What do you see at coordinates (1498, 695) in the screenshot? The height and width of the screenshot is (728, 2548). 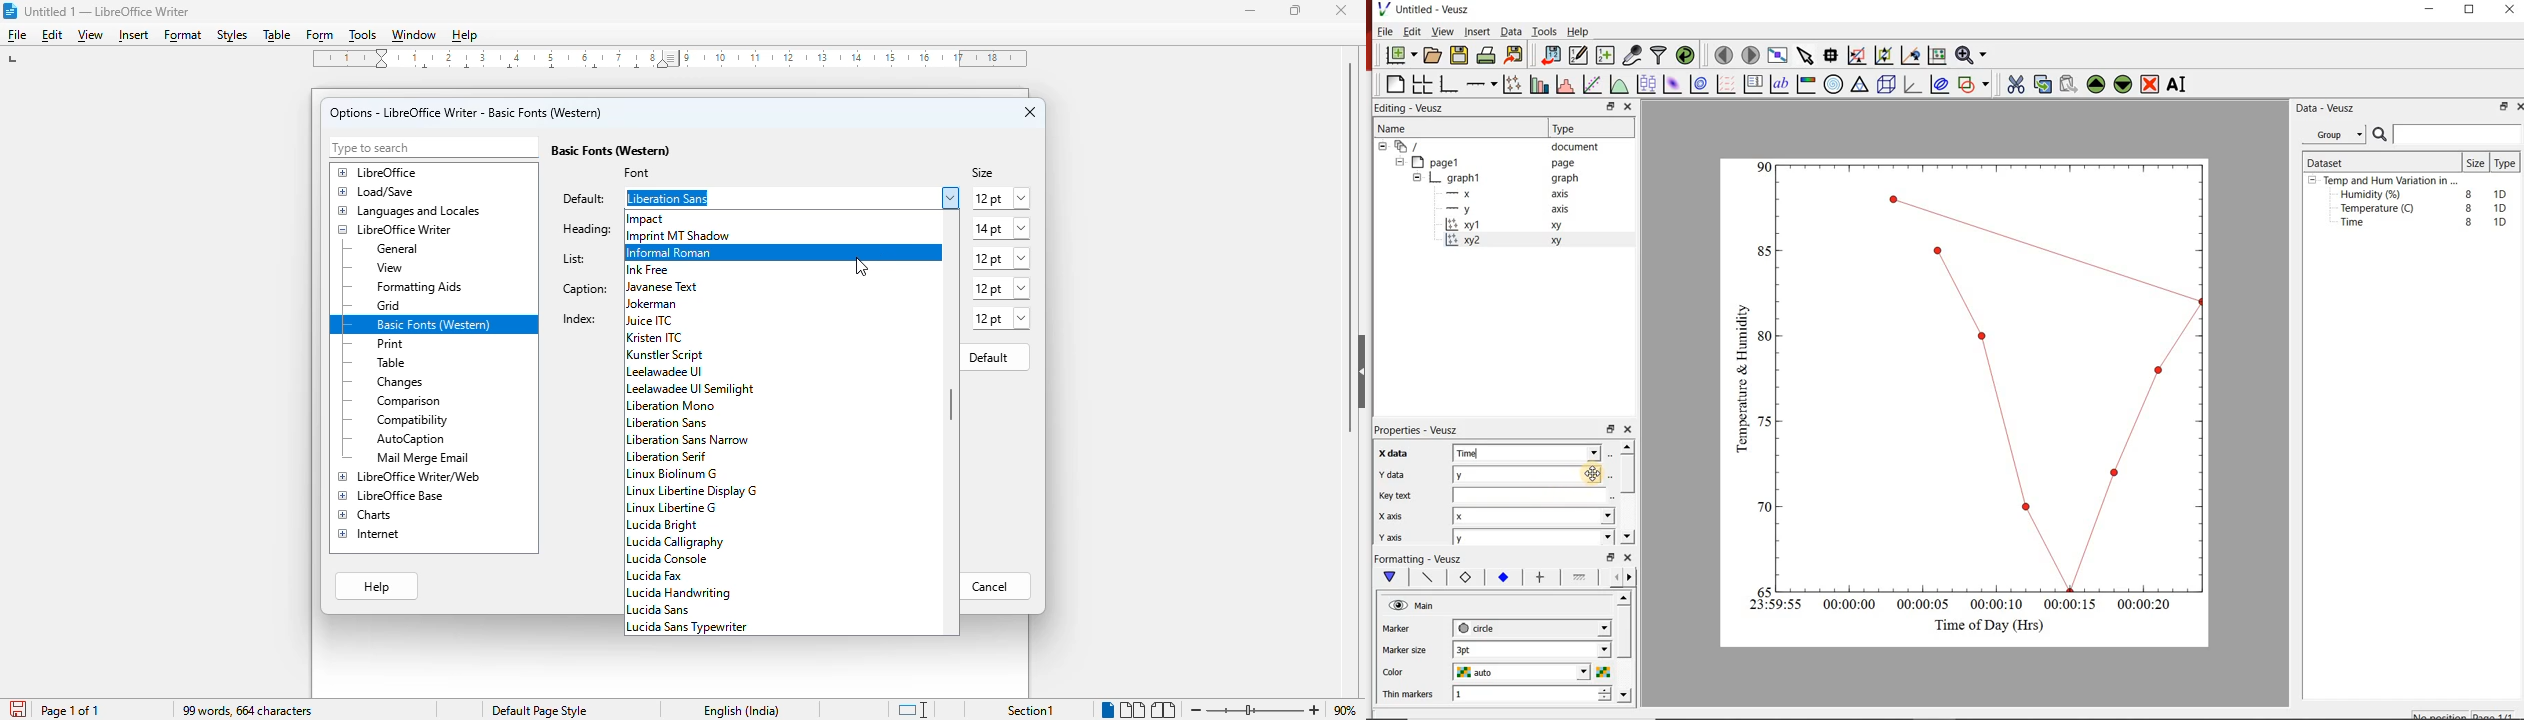 I see `1` at bounding box center [1498, 695].